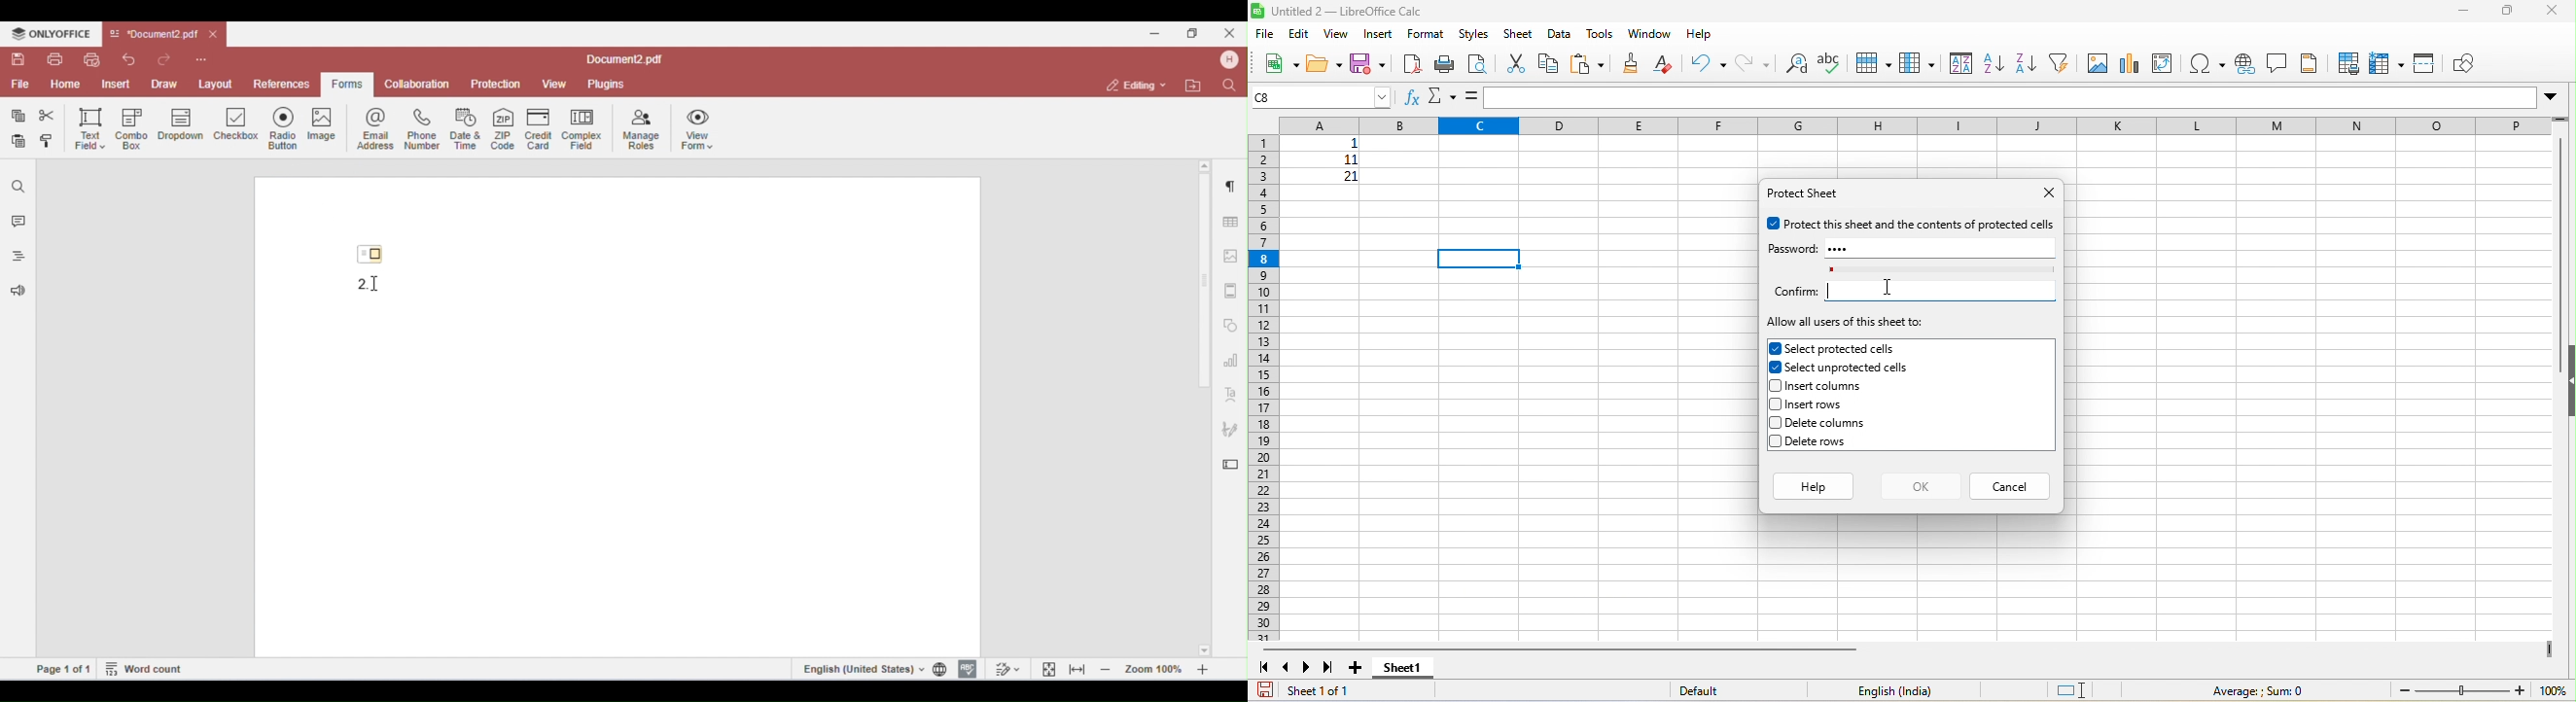 The height and width of the screenshot is (728, 2576). I want to click on protect sheet, so click(1810, 195).